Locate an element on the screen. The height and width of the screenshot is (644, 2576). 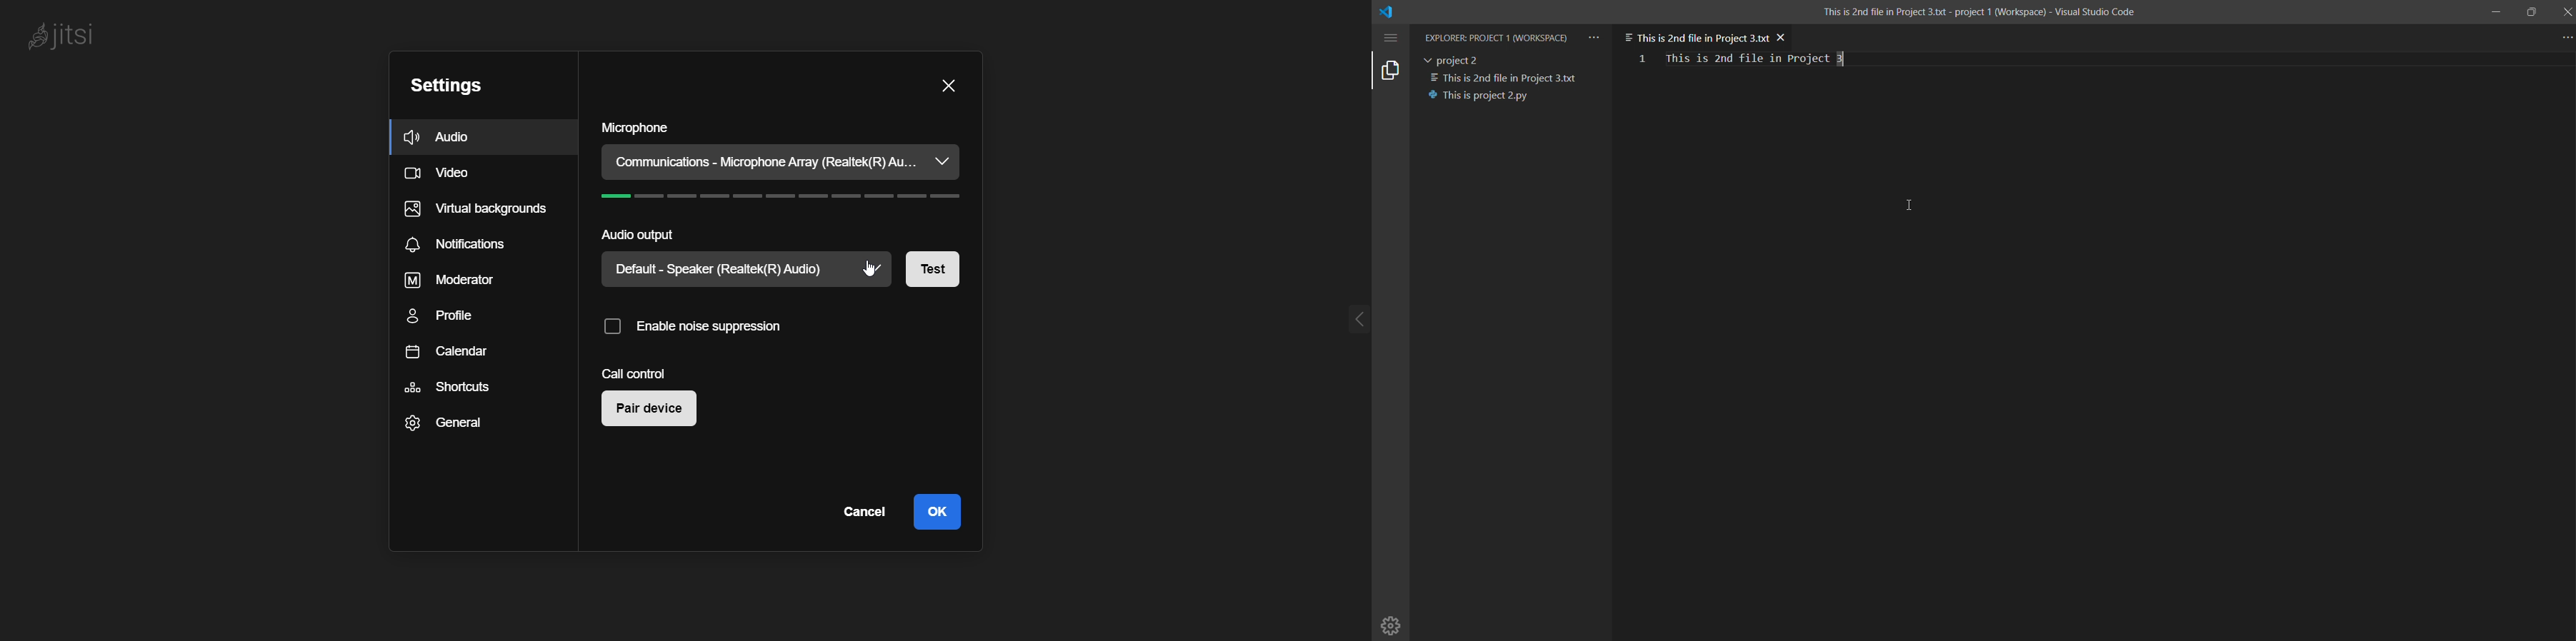
logo is located at coordinates (64, 37).